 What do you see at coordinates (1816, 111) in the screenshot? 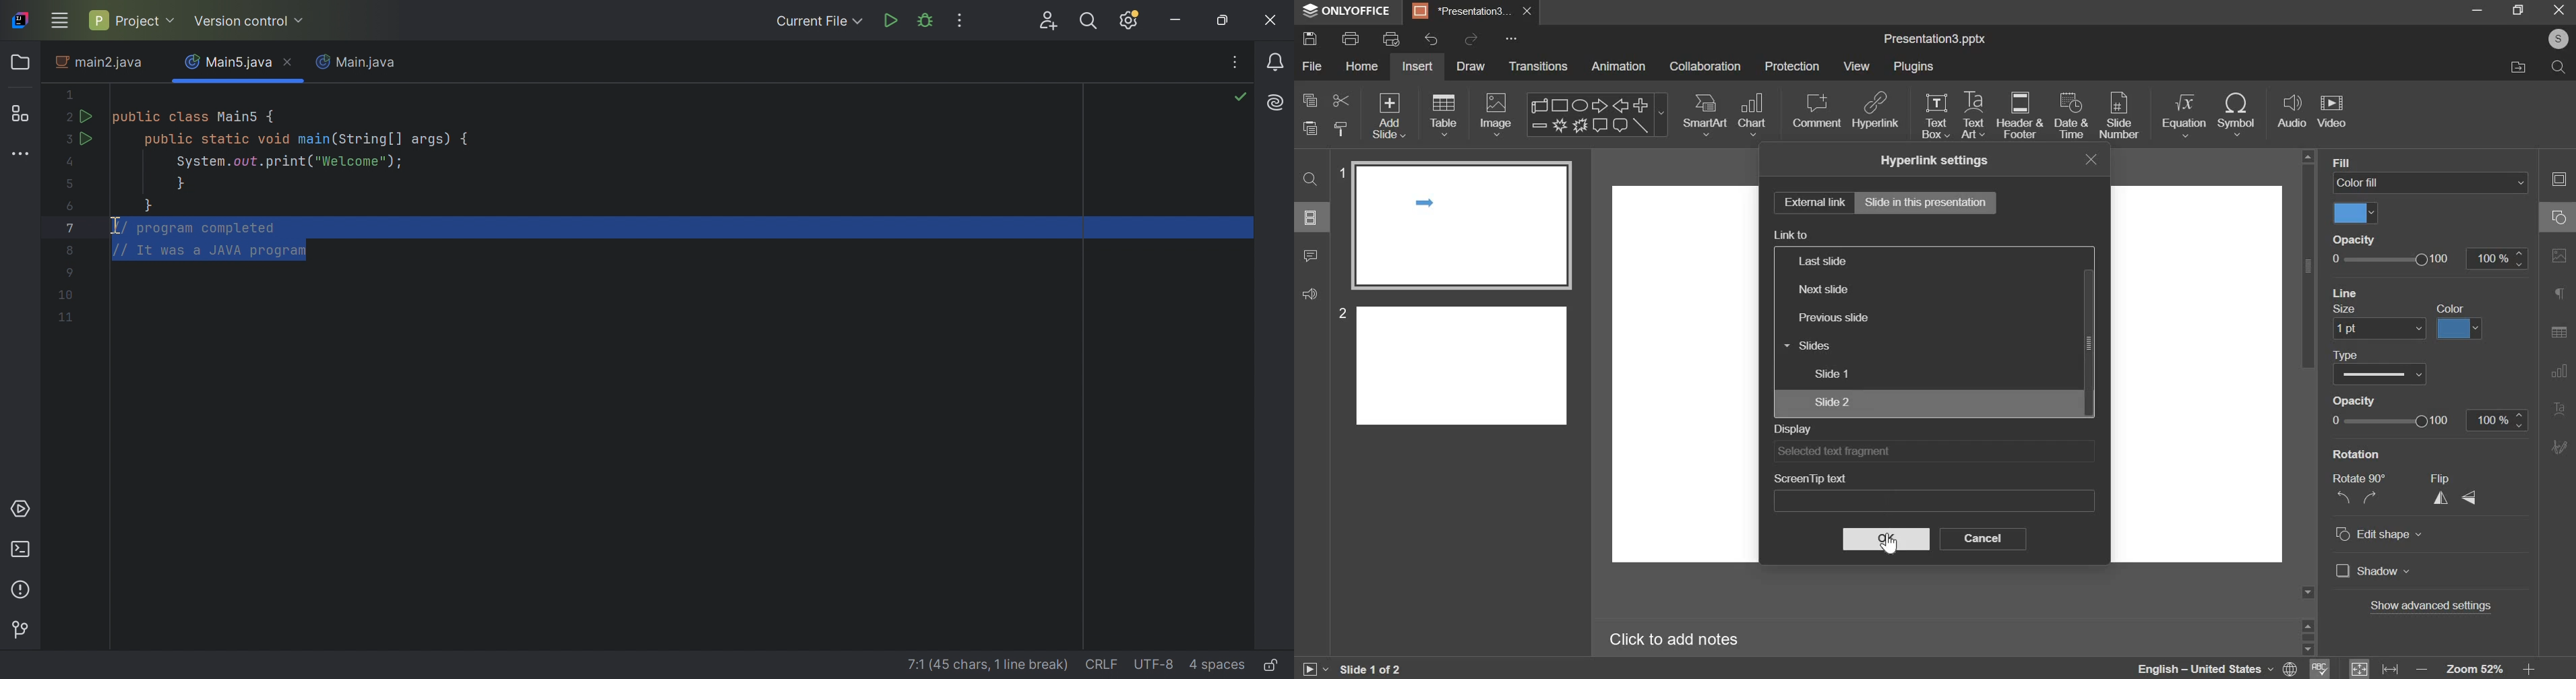
I see `comment` at bounding box center [1816, 111].